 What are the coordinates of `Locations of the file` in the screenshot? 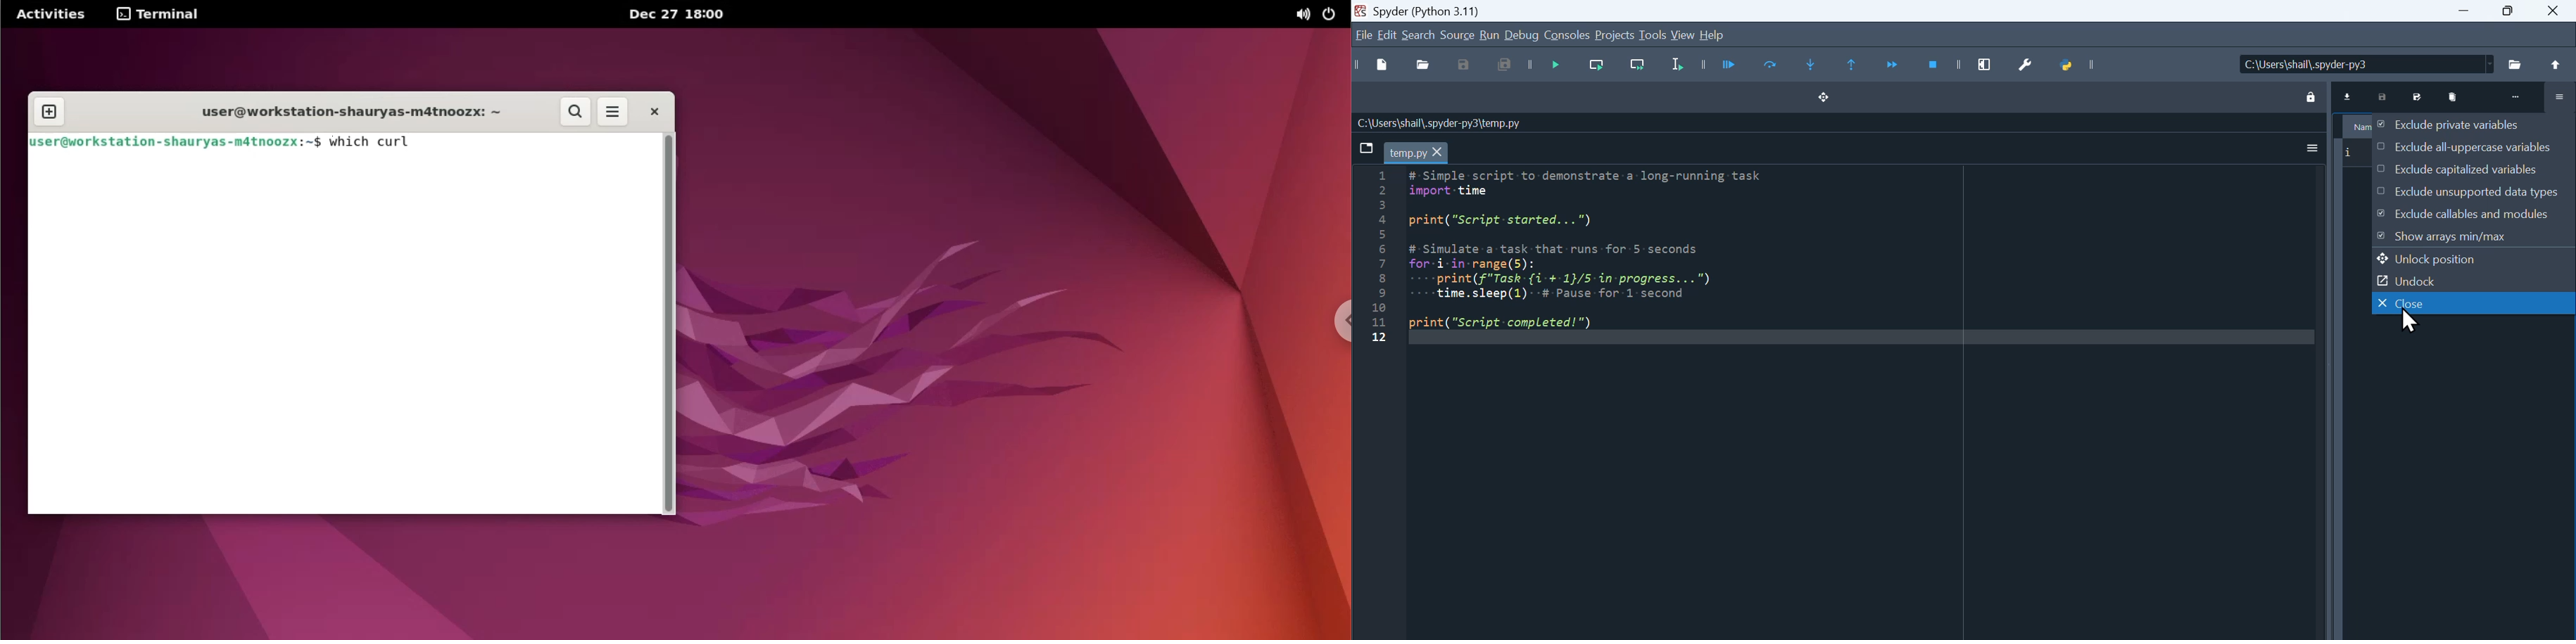 It's located at (2367, 64).